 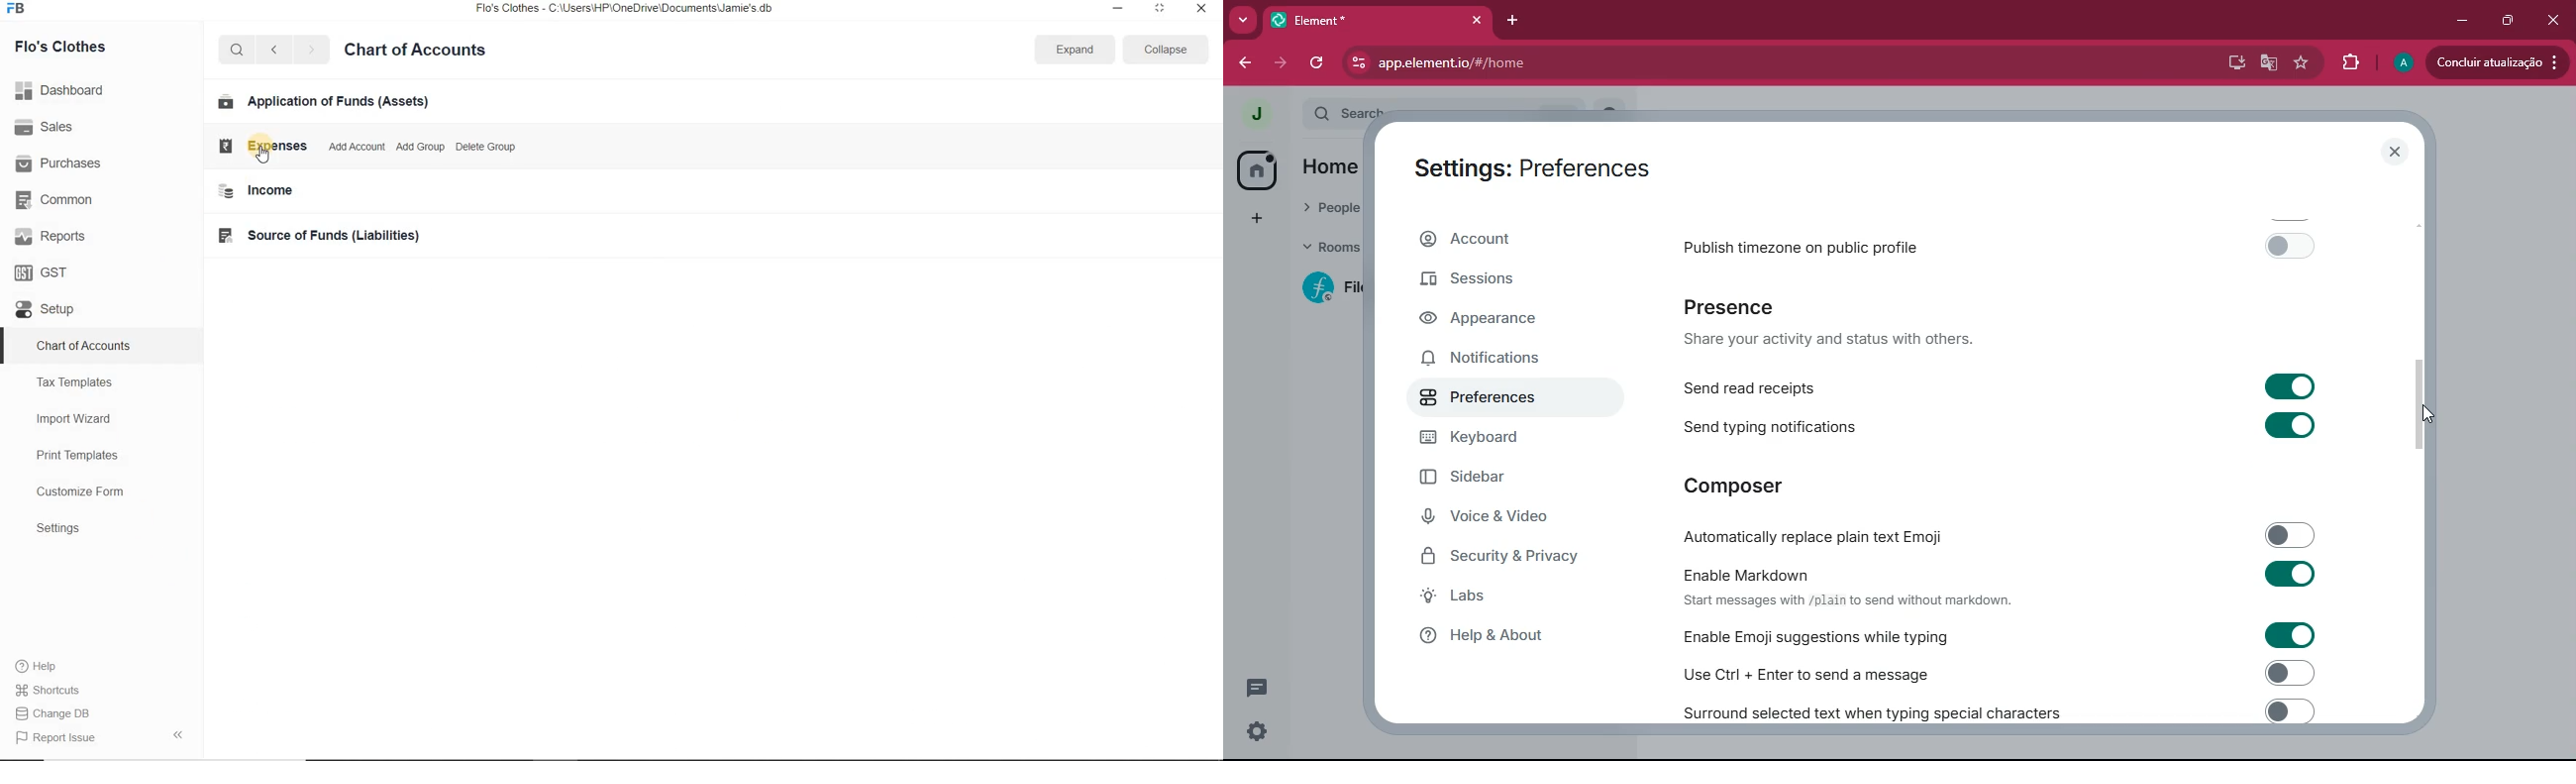 What do you see at coordinates (1497, 243) in the screenshot?
I see `account` at bounding box center [1497, 243].